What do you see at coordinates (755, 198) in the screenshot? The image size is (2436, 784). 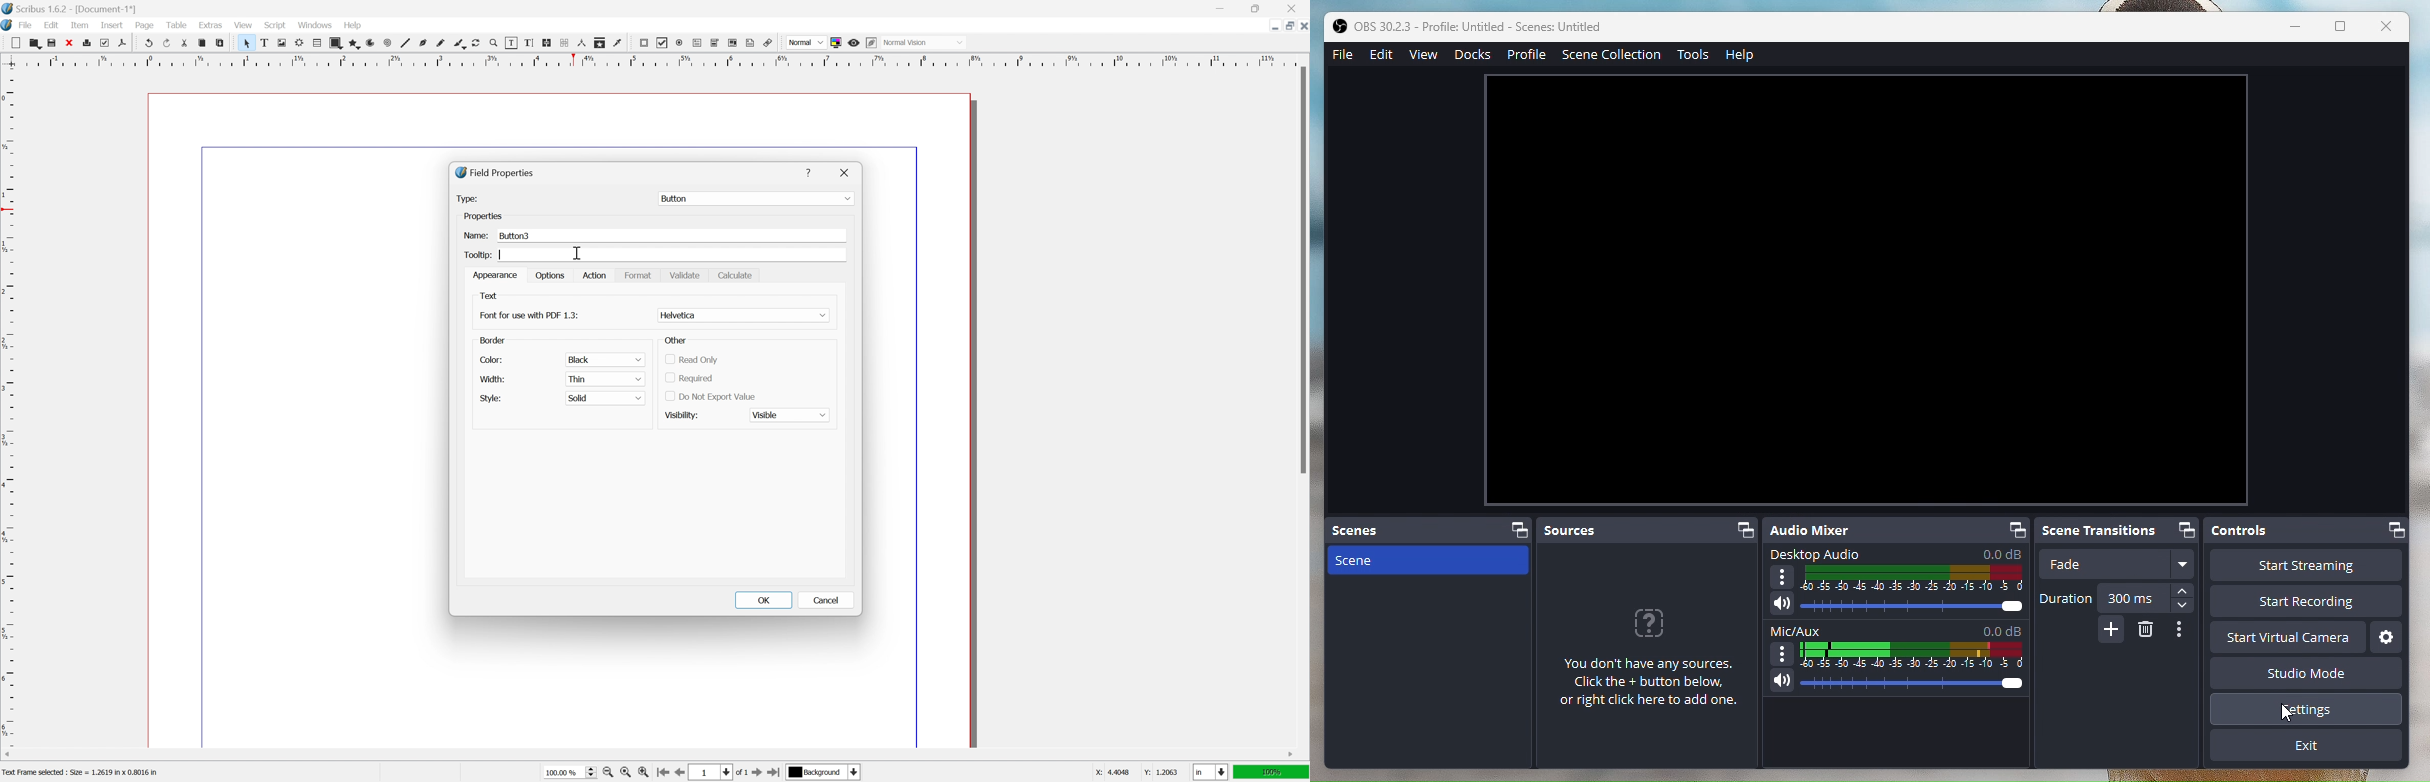 I see `Button` at bounding box center [755, 198].